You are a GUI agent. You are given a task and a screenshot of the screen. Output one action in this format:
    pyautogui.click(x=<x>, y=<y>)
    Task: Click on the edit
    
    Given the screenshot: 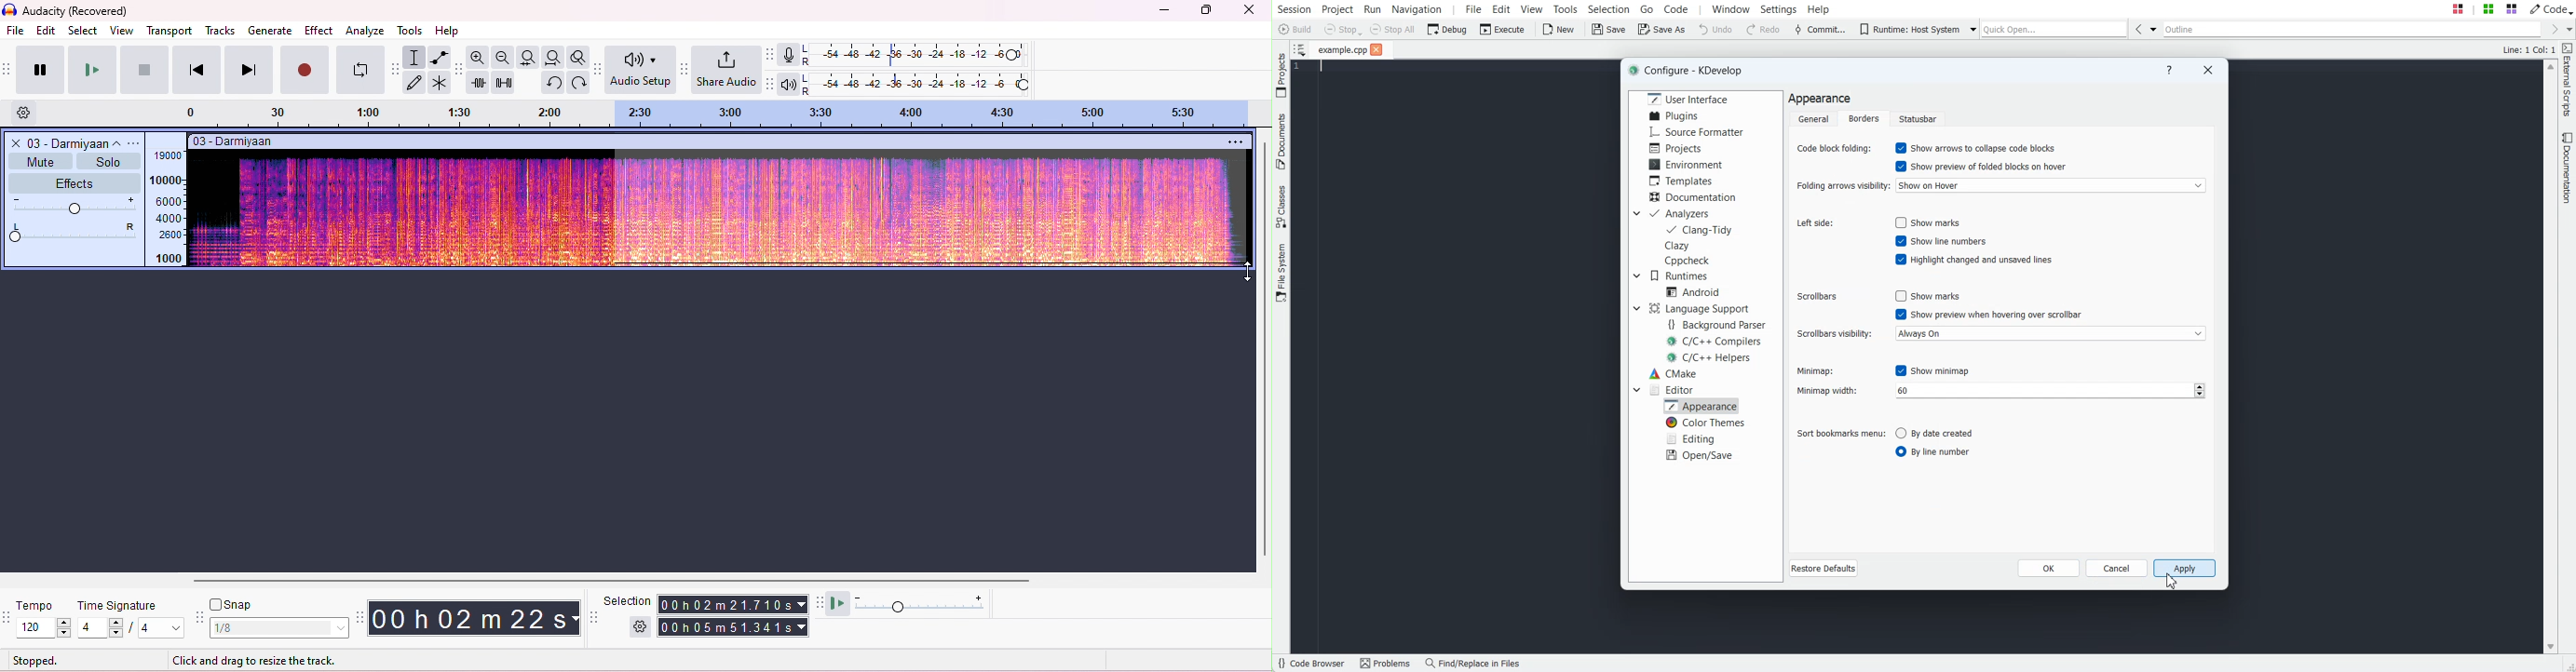 What is the action you would take?
    pyautogui.click(x=47, y=30)
    